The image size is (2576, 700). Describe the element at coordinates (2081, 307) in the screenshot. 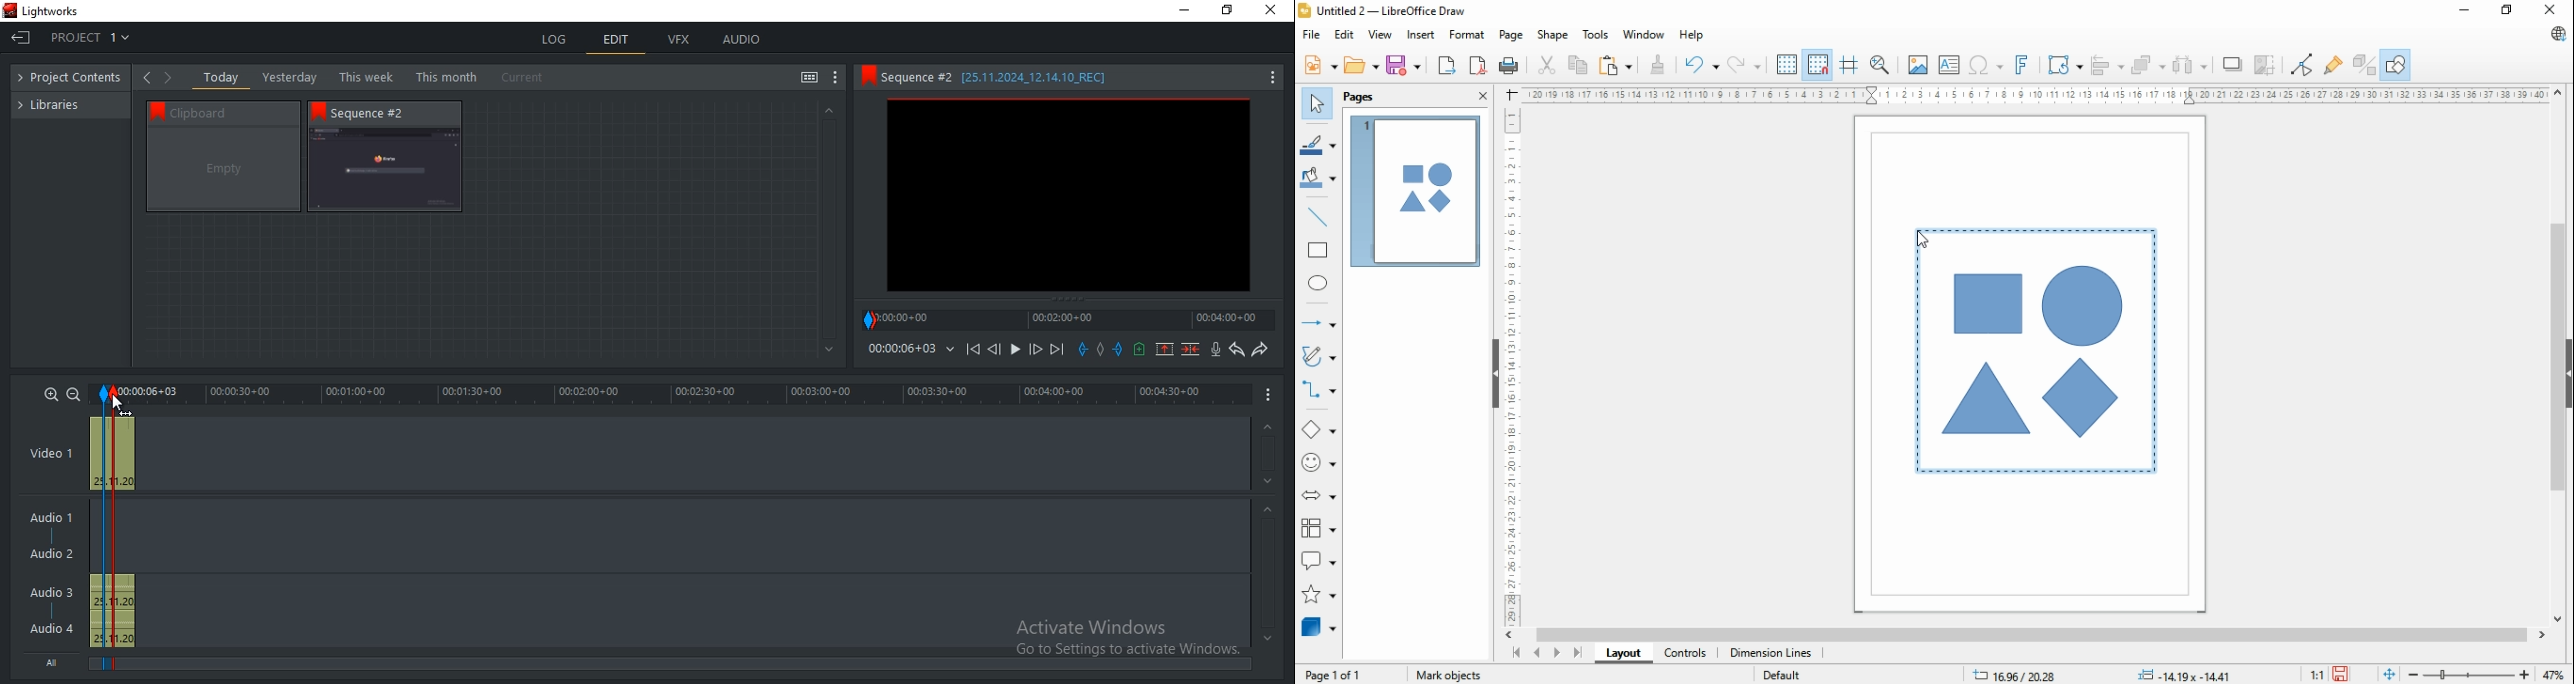

I see `shape 3` at that location.